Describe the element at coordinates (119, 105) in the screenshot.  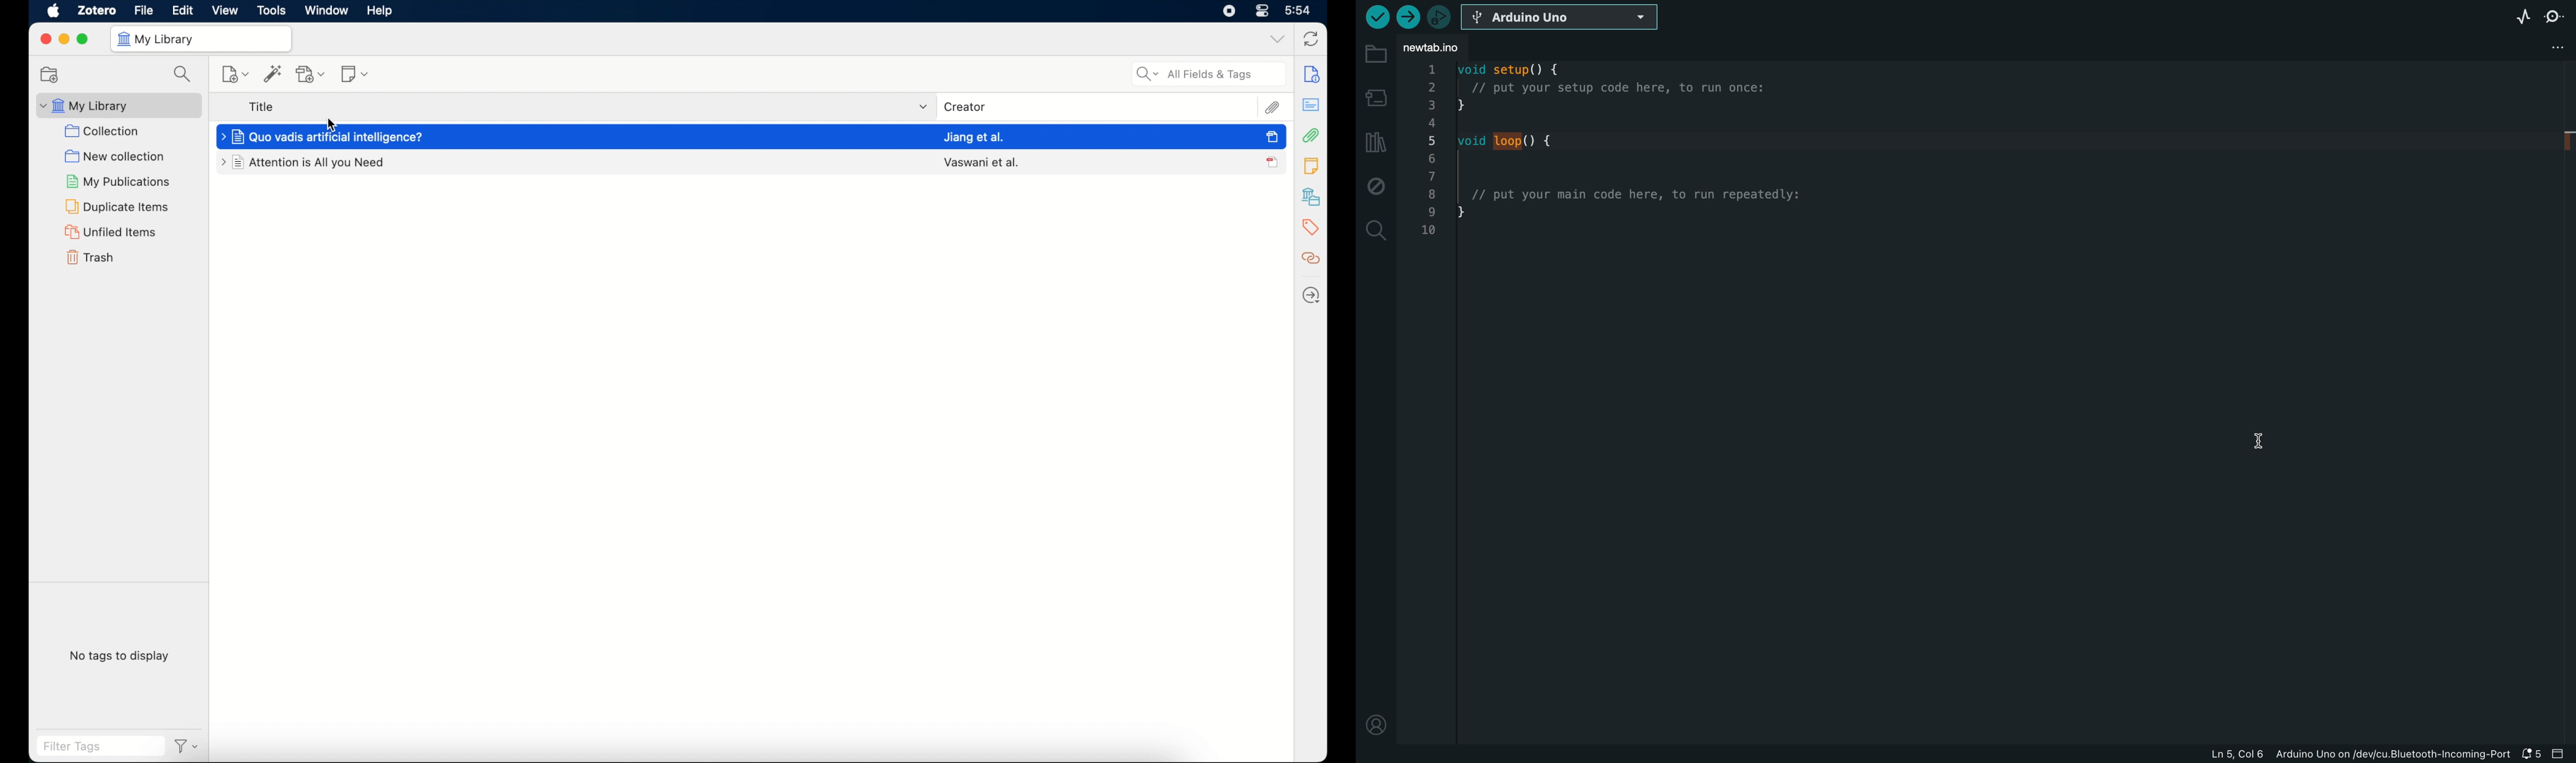
I see `my library` at that location.